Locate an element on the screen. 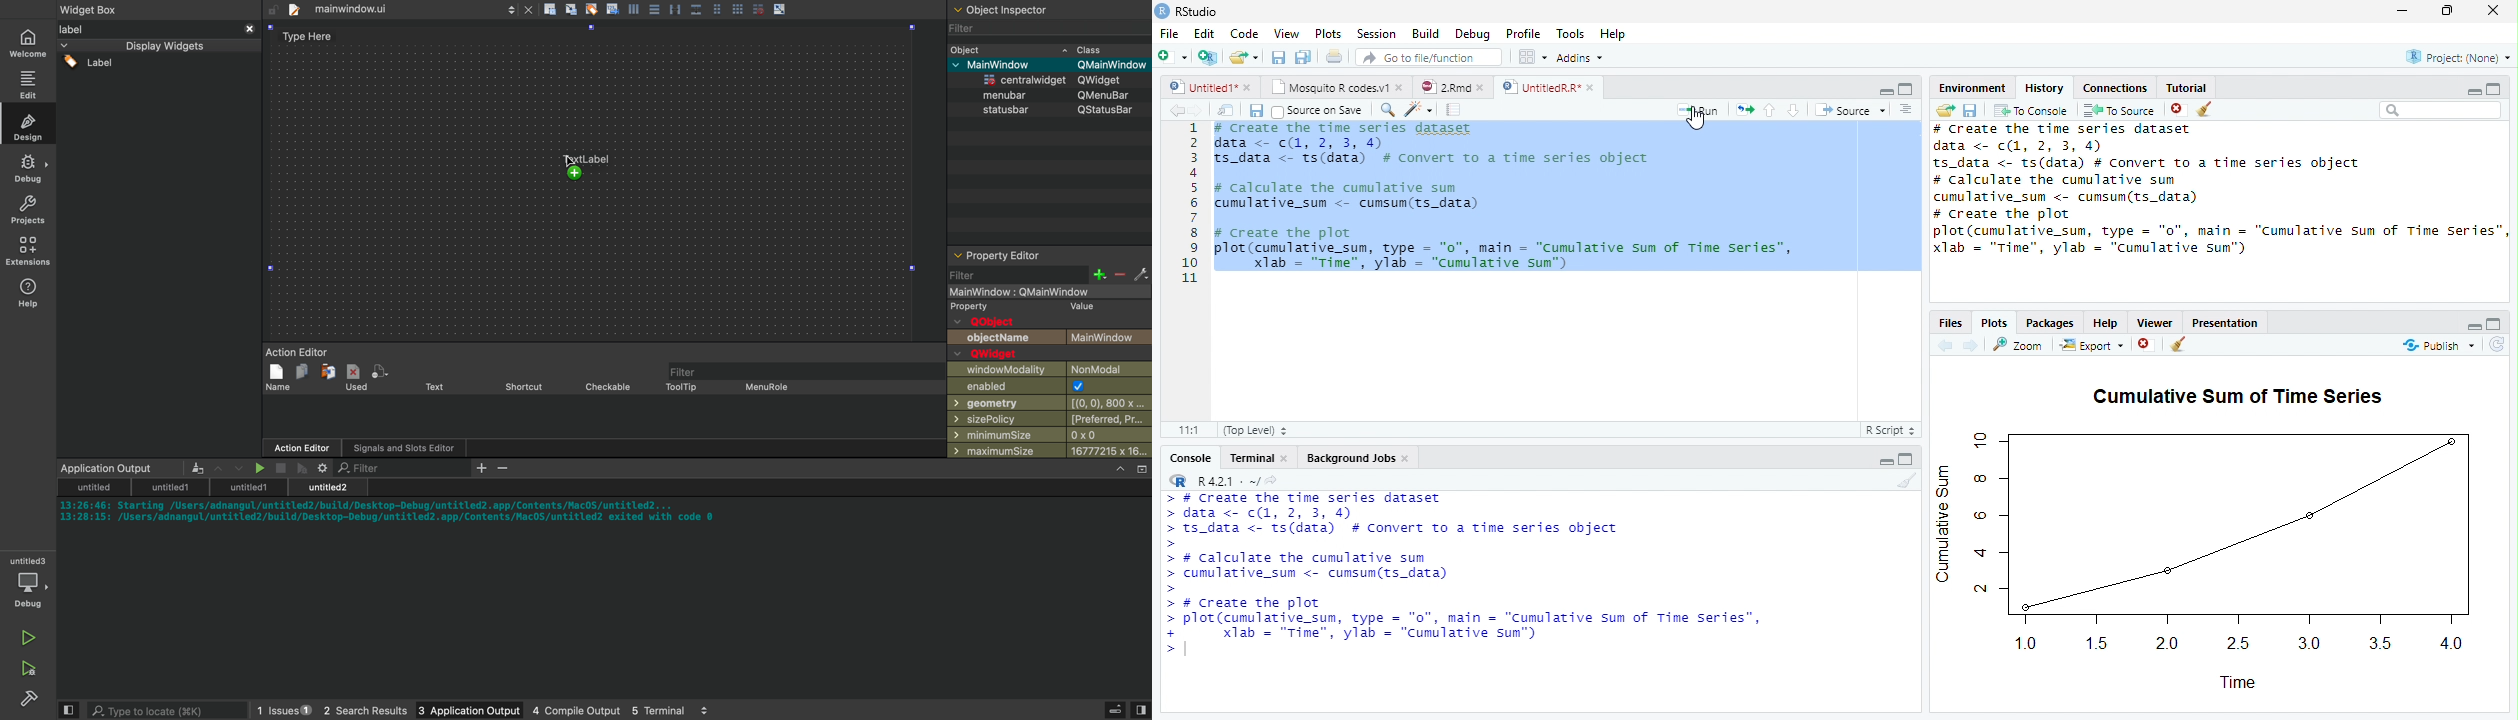 This screenshot has height=728, width=2520. Untitled is located at coordinates (1210, 88).